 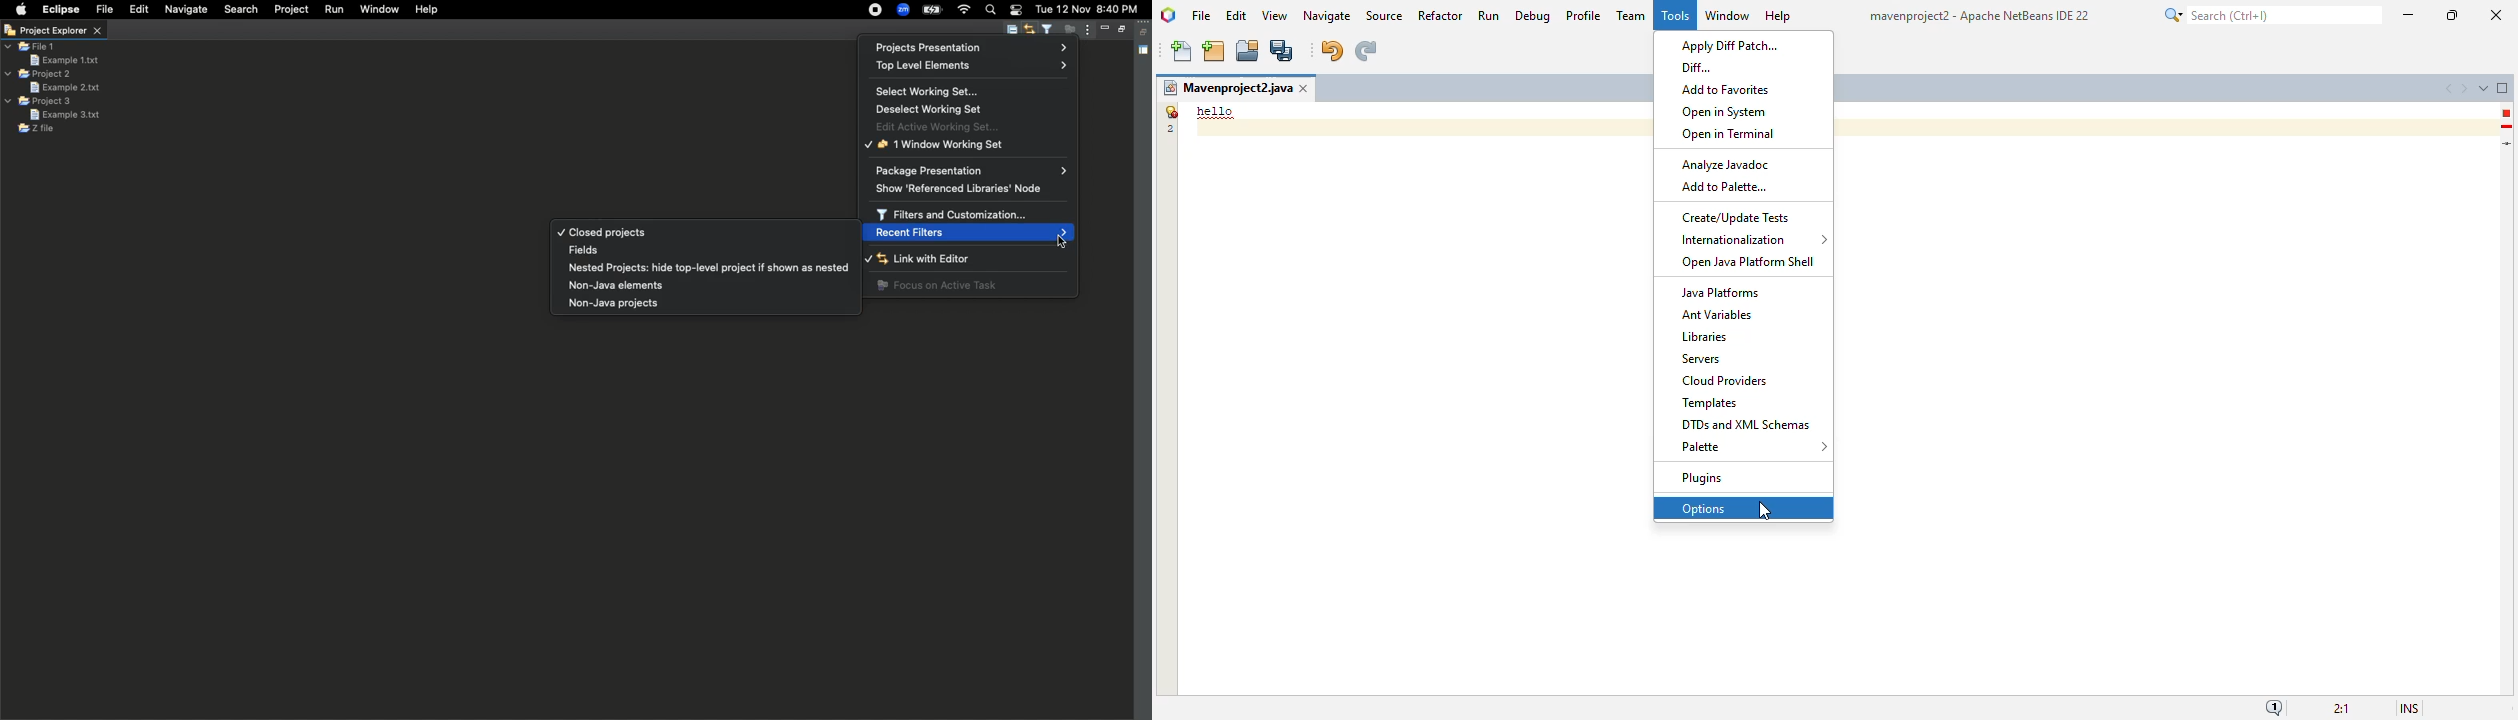 What do you see at coordinates (1213, 51) in the screenshot?
I see `new project` at bounding box center [1213, 51].